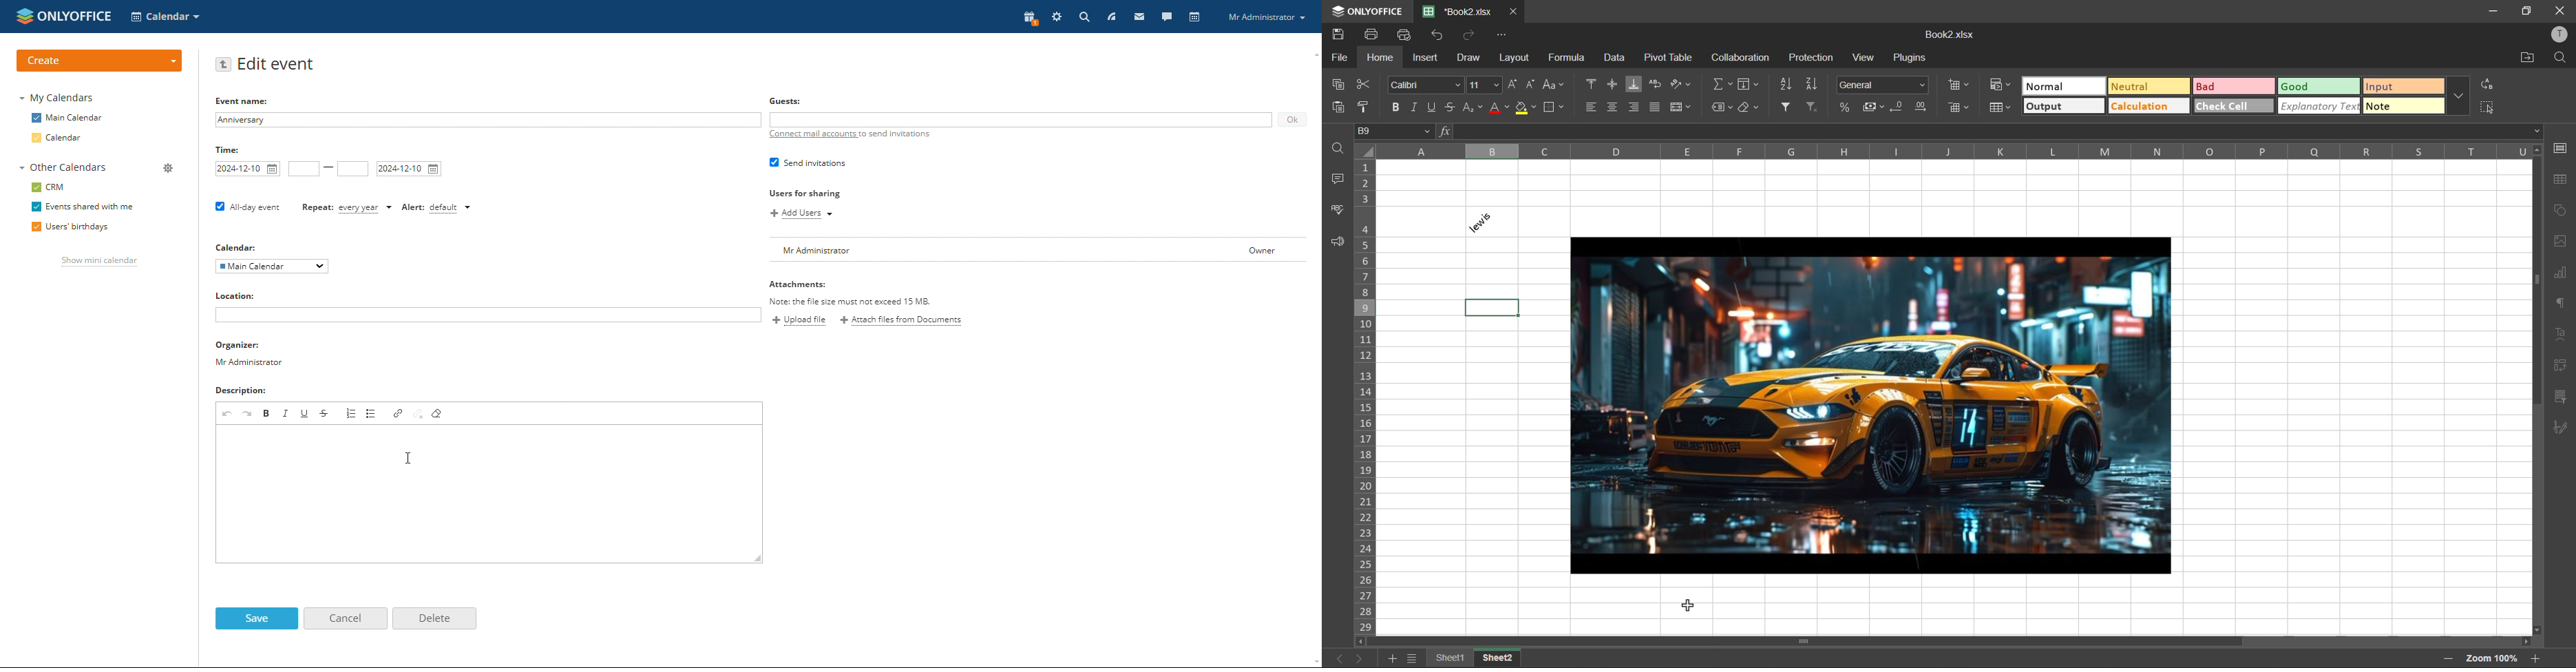 The width and height of the screenshot is (2576, 672). What do you see at coordinates (226, 413) in the screenshot?
I see `undo` at bounding box center [226, 413].